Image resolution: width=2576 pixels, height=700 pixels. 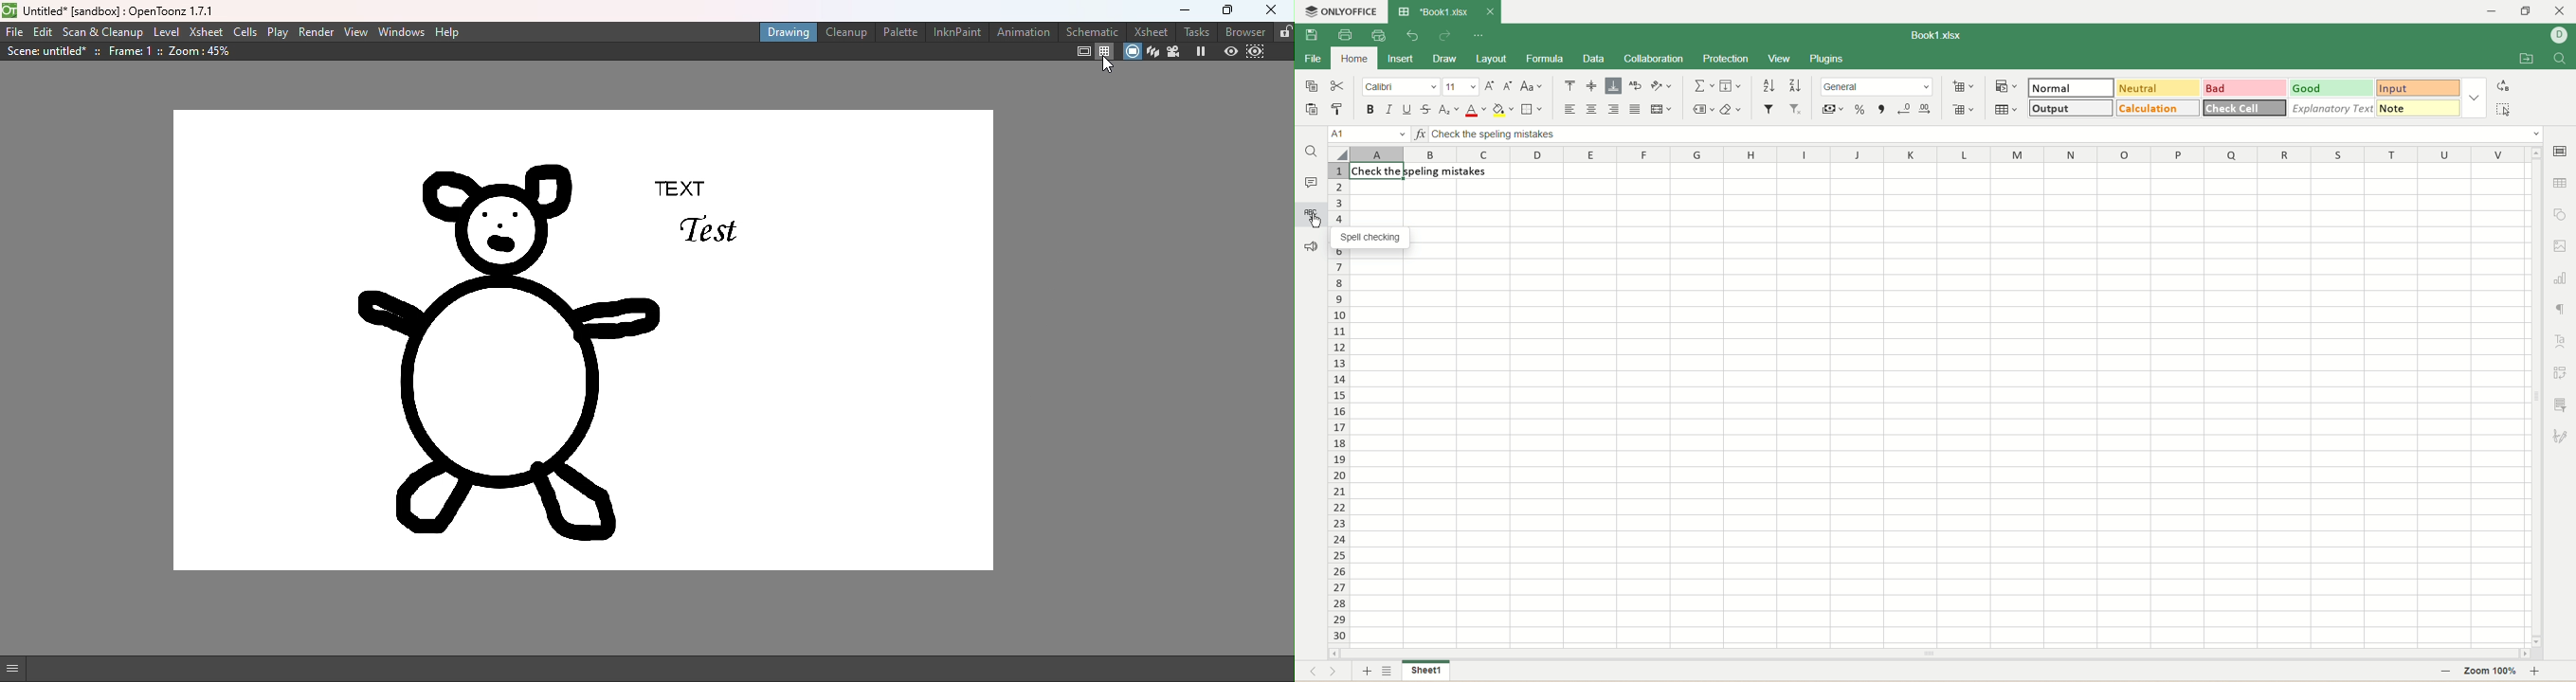 What do you see at coordinates (1434, 13) in the screenshot?
I see `book tab` at bounding box center [1434, 13].